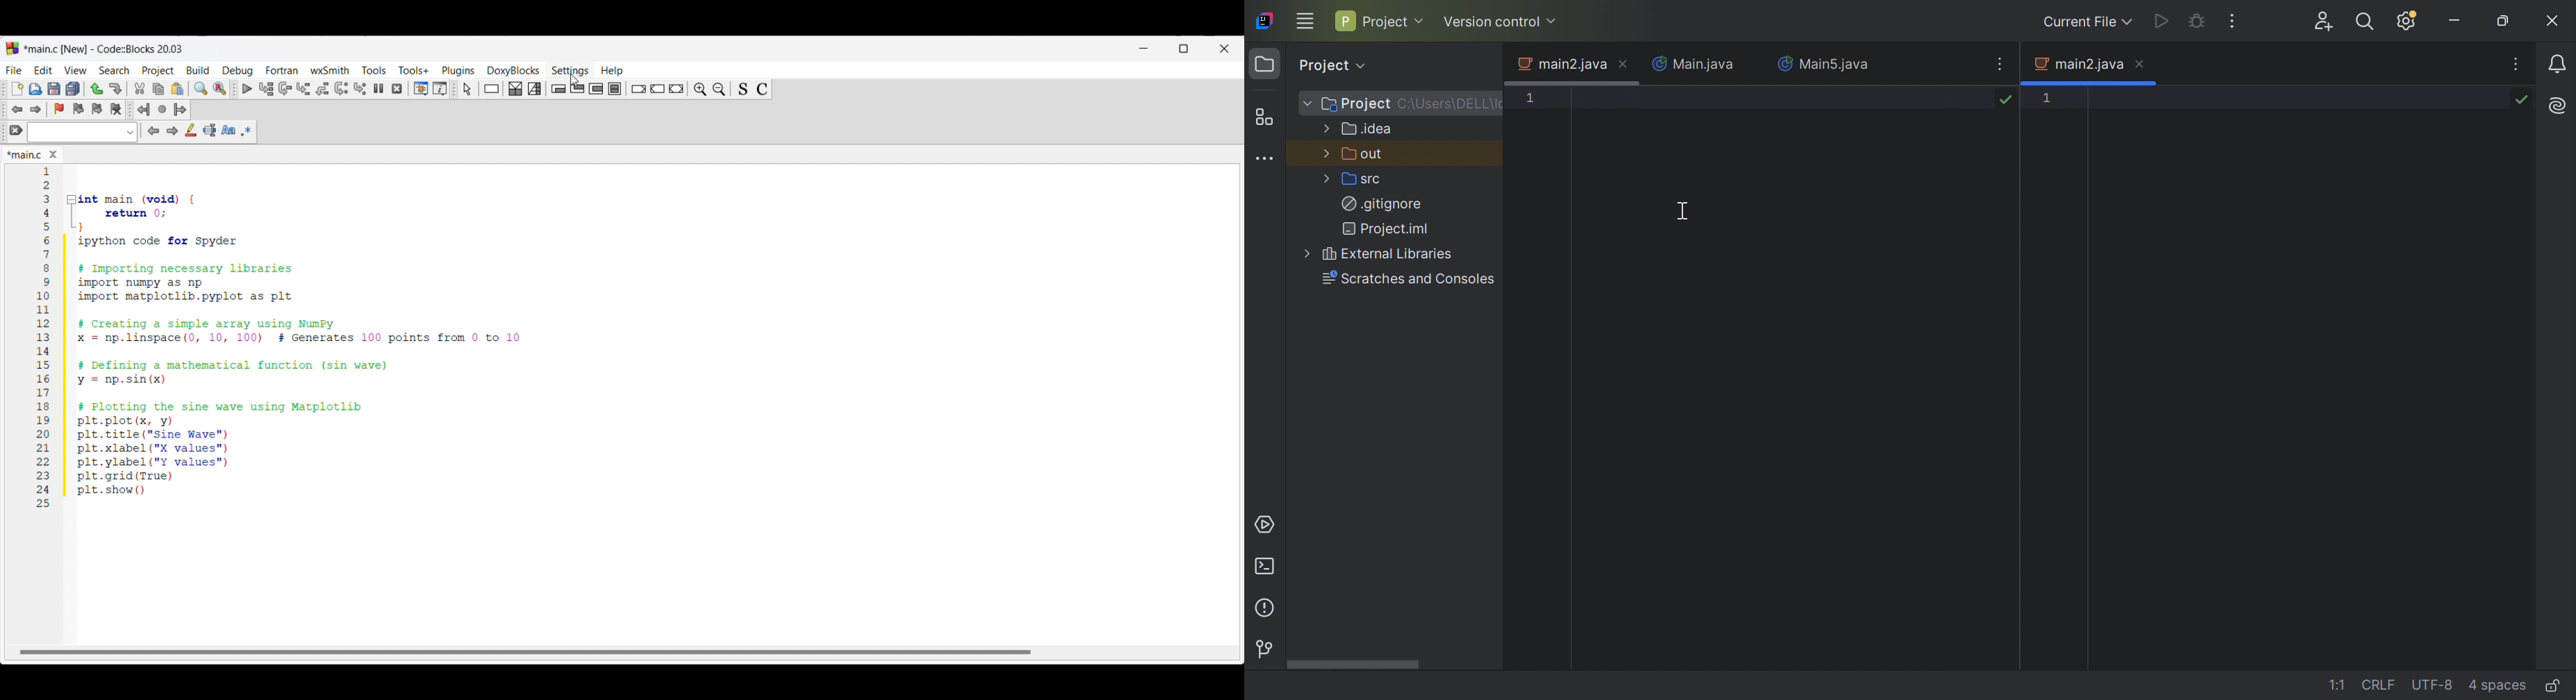 Image resolution: width=2576 pixels, height=700 pixels. I want to click on Redo, so click(115, 89).